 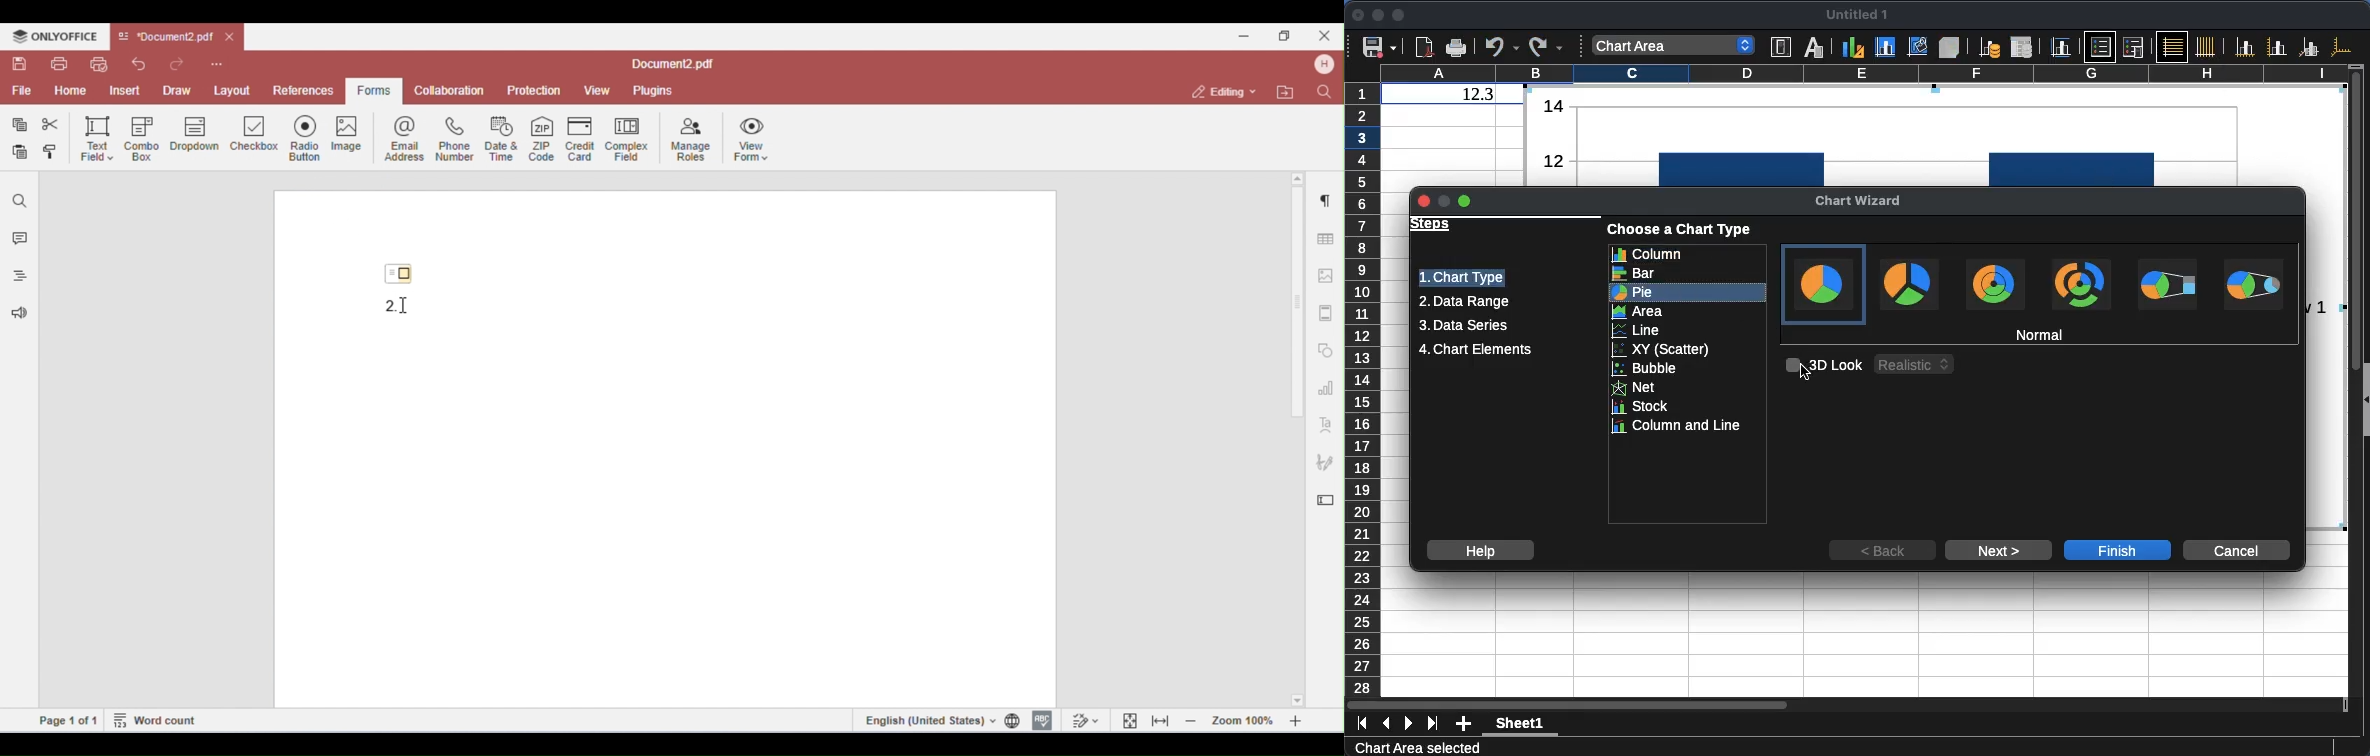 What do you see at coordinates (1362, 724) in the screenshot?
I see `first sheet` at bounding box center [1362, 724].